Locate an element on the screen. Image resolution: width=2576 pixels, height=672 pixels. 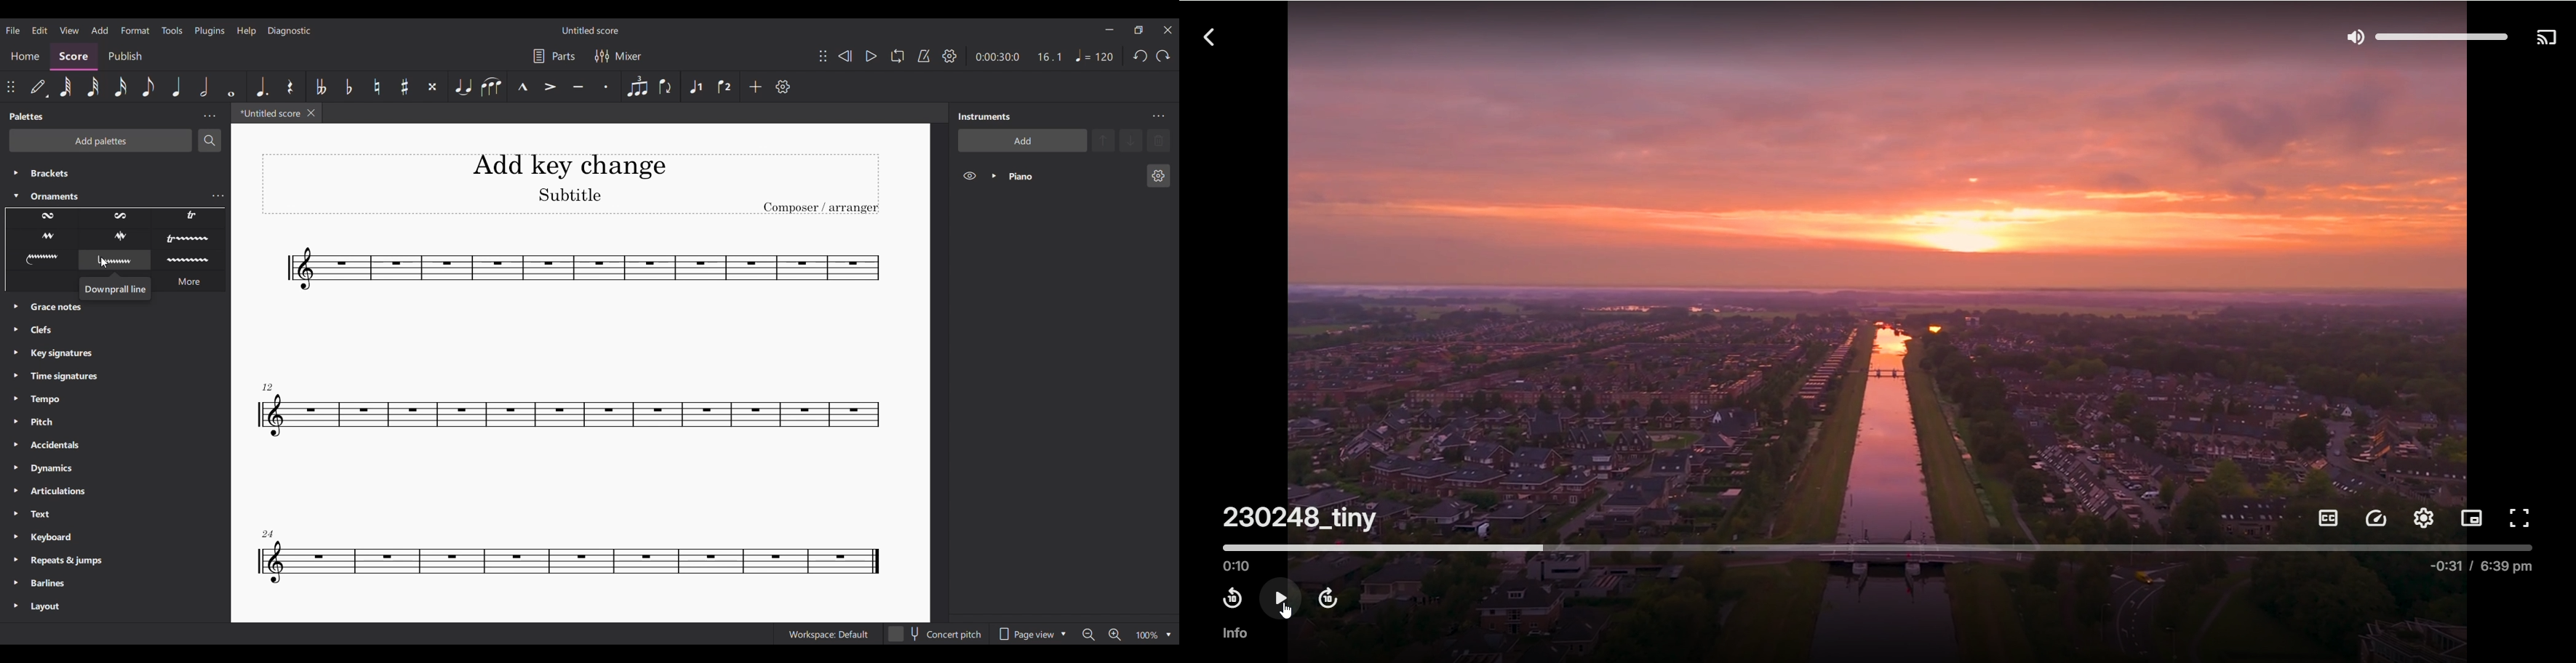
Play is located at coordinates (870, 56).